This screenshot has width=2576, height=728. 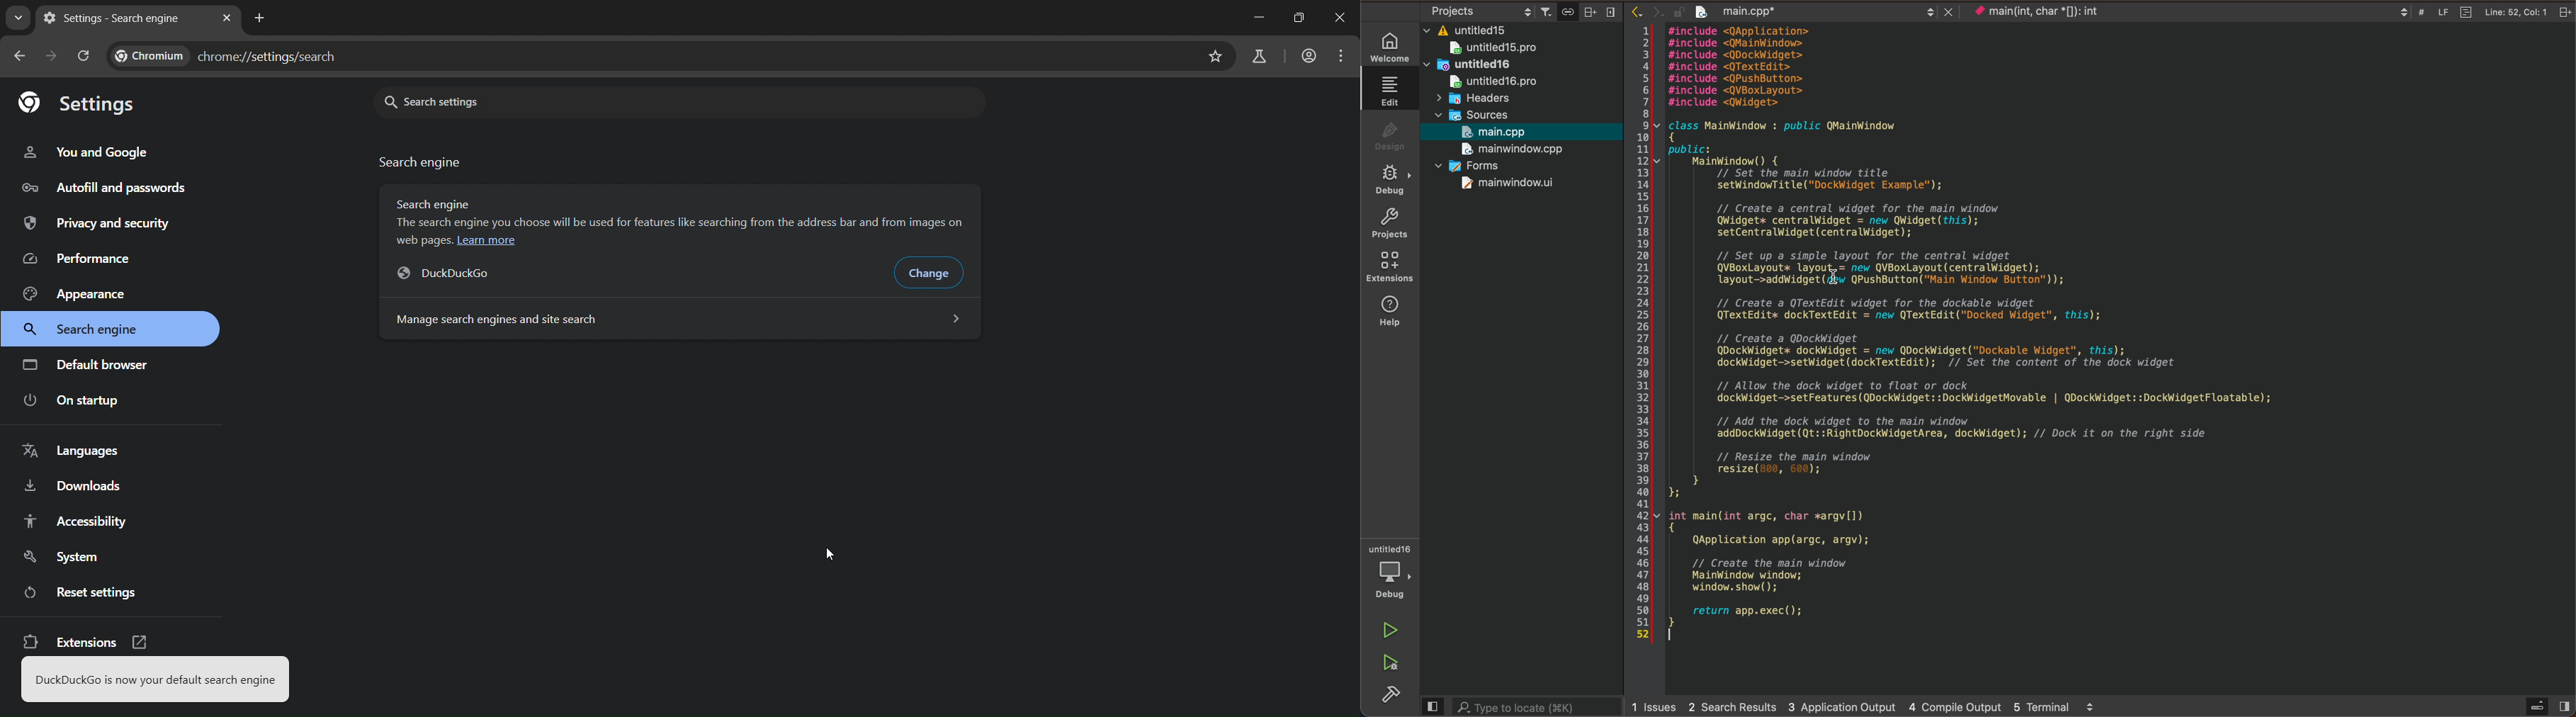 What do you see at coordinates (1309, 58) in the screenshot?
I see `account` at bounding box center [1309, 58].